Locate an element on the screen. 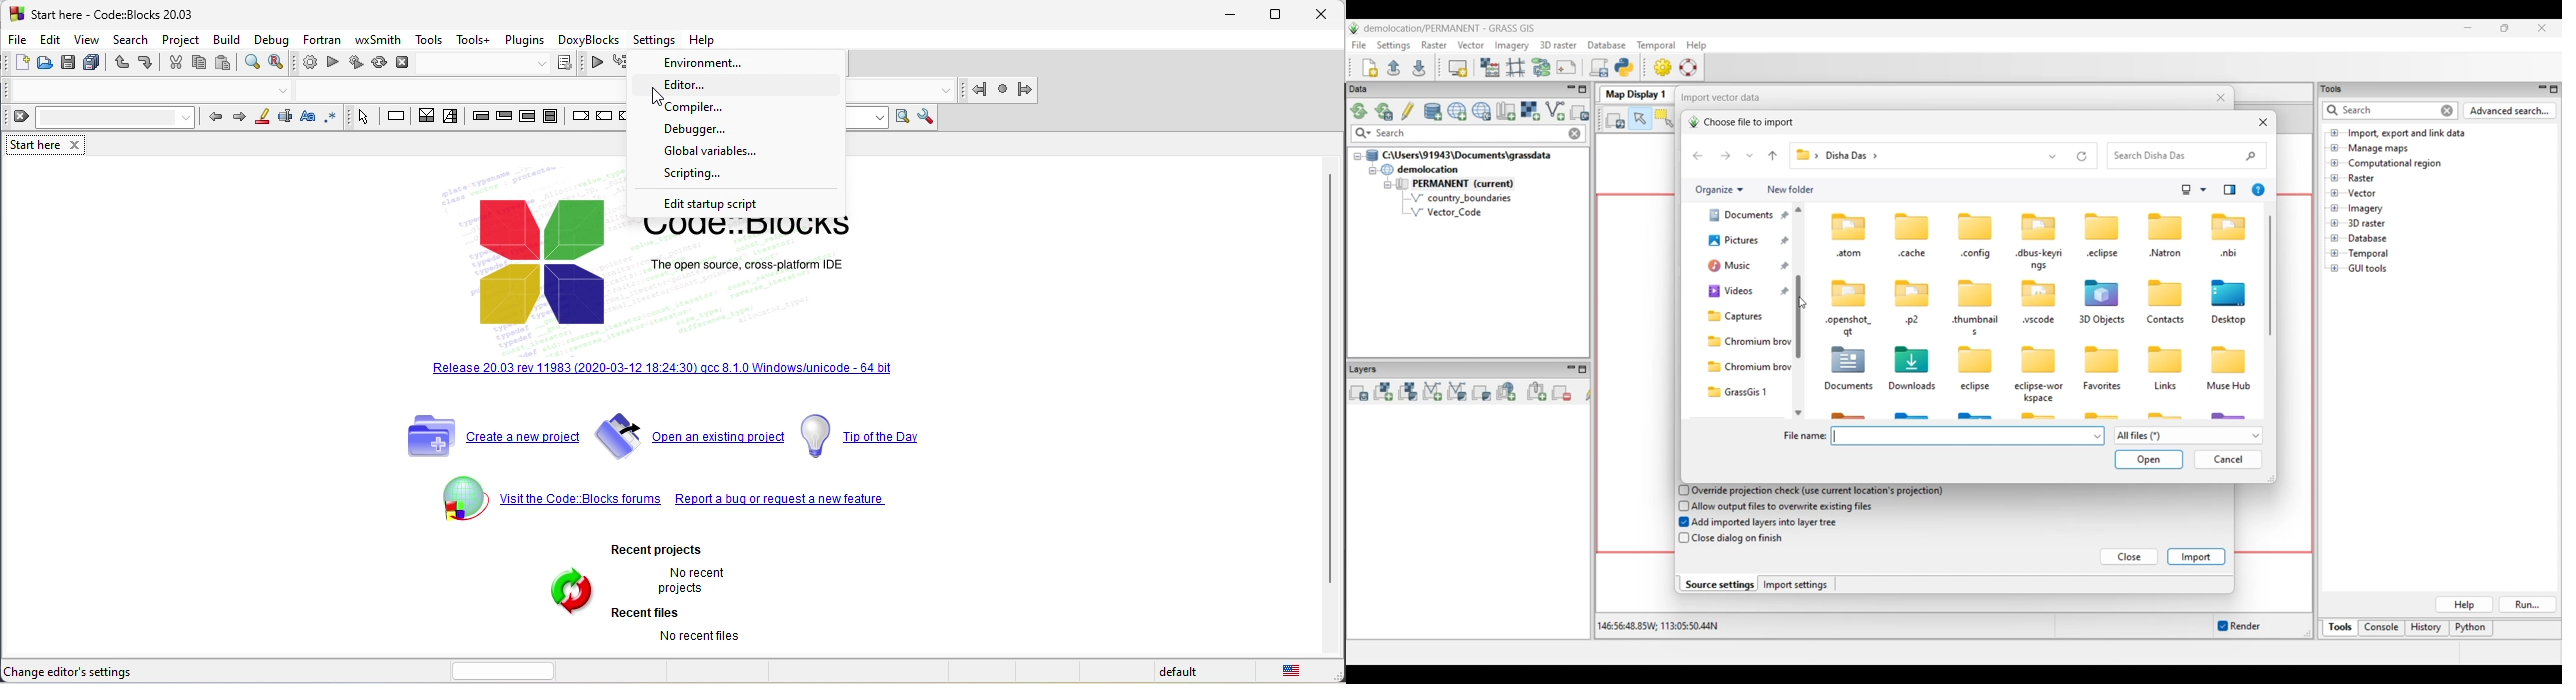 This screenshot has width=2576, height=700. editor is located at coordinates (728, 85).